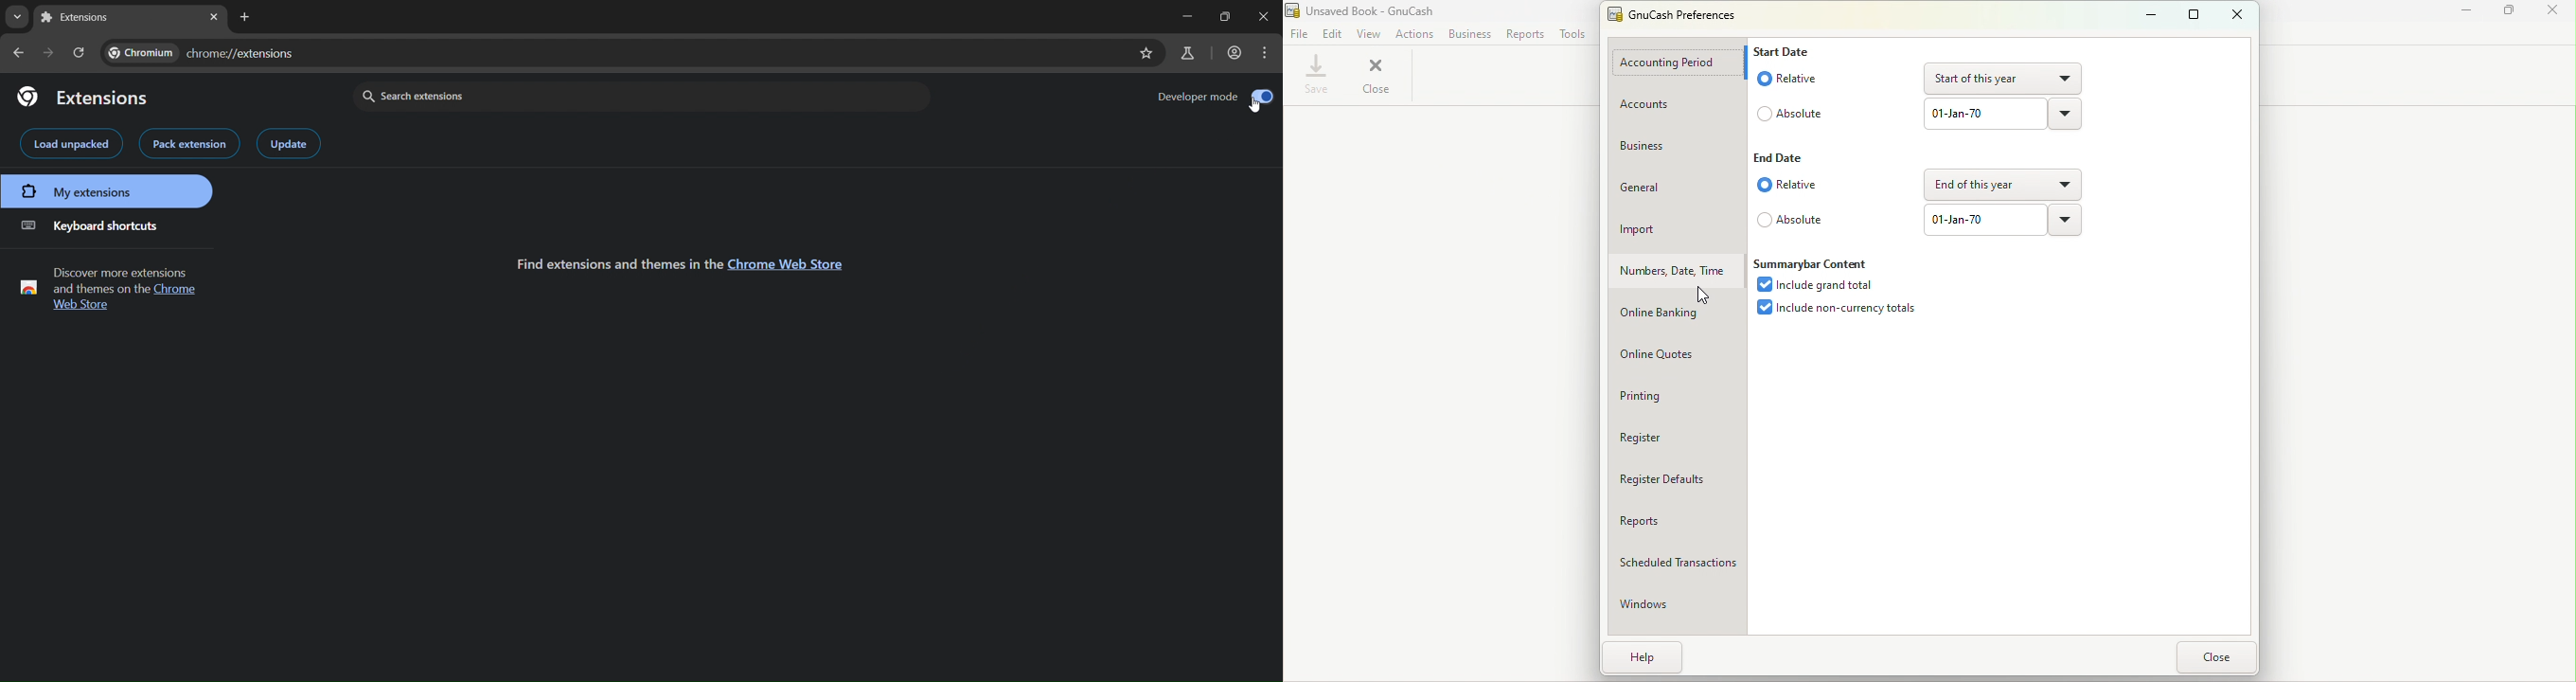 This screenshot has width=2576, height=700. Describe the element at coordinates (1470, 35) in the screenshot. I see `Business` at that location.